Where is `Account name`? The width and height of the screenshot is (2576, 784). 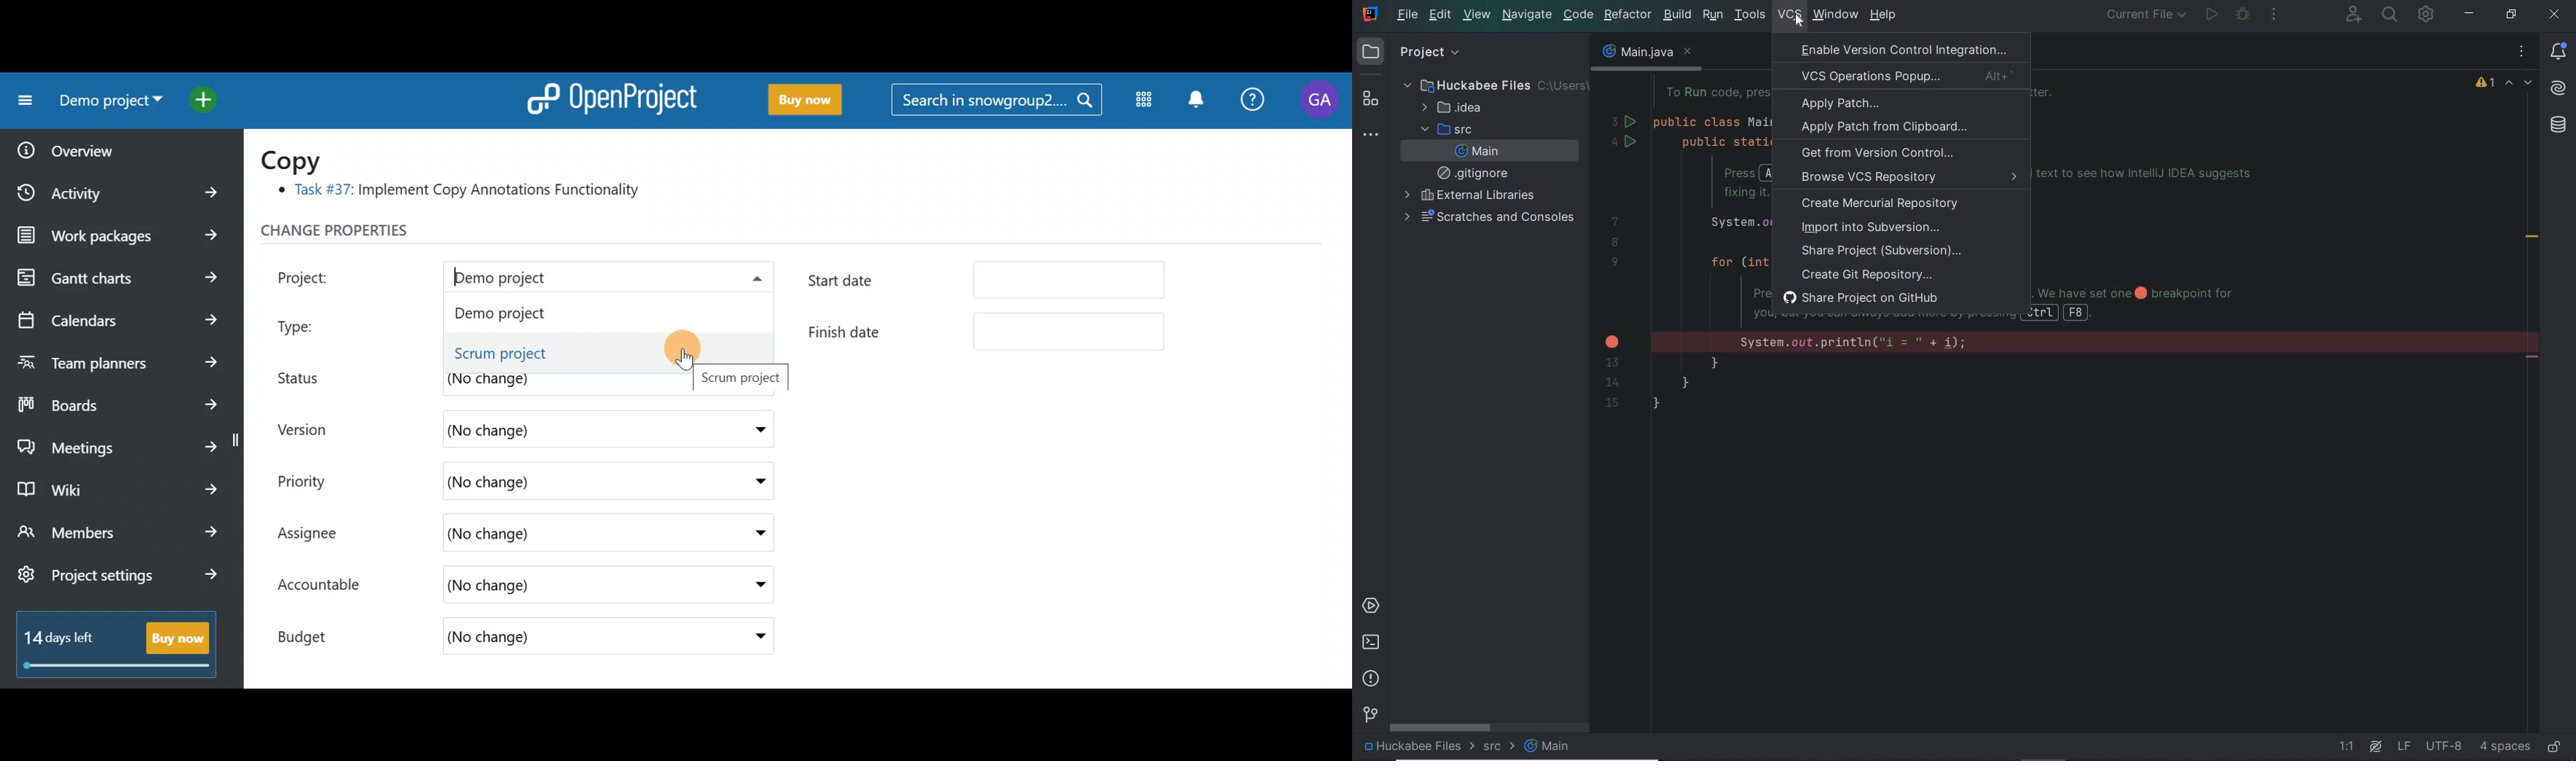
Account name is located at coordinates (1320, 100).